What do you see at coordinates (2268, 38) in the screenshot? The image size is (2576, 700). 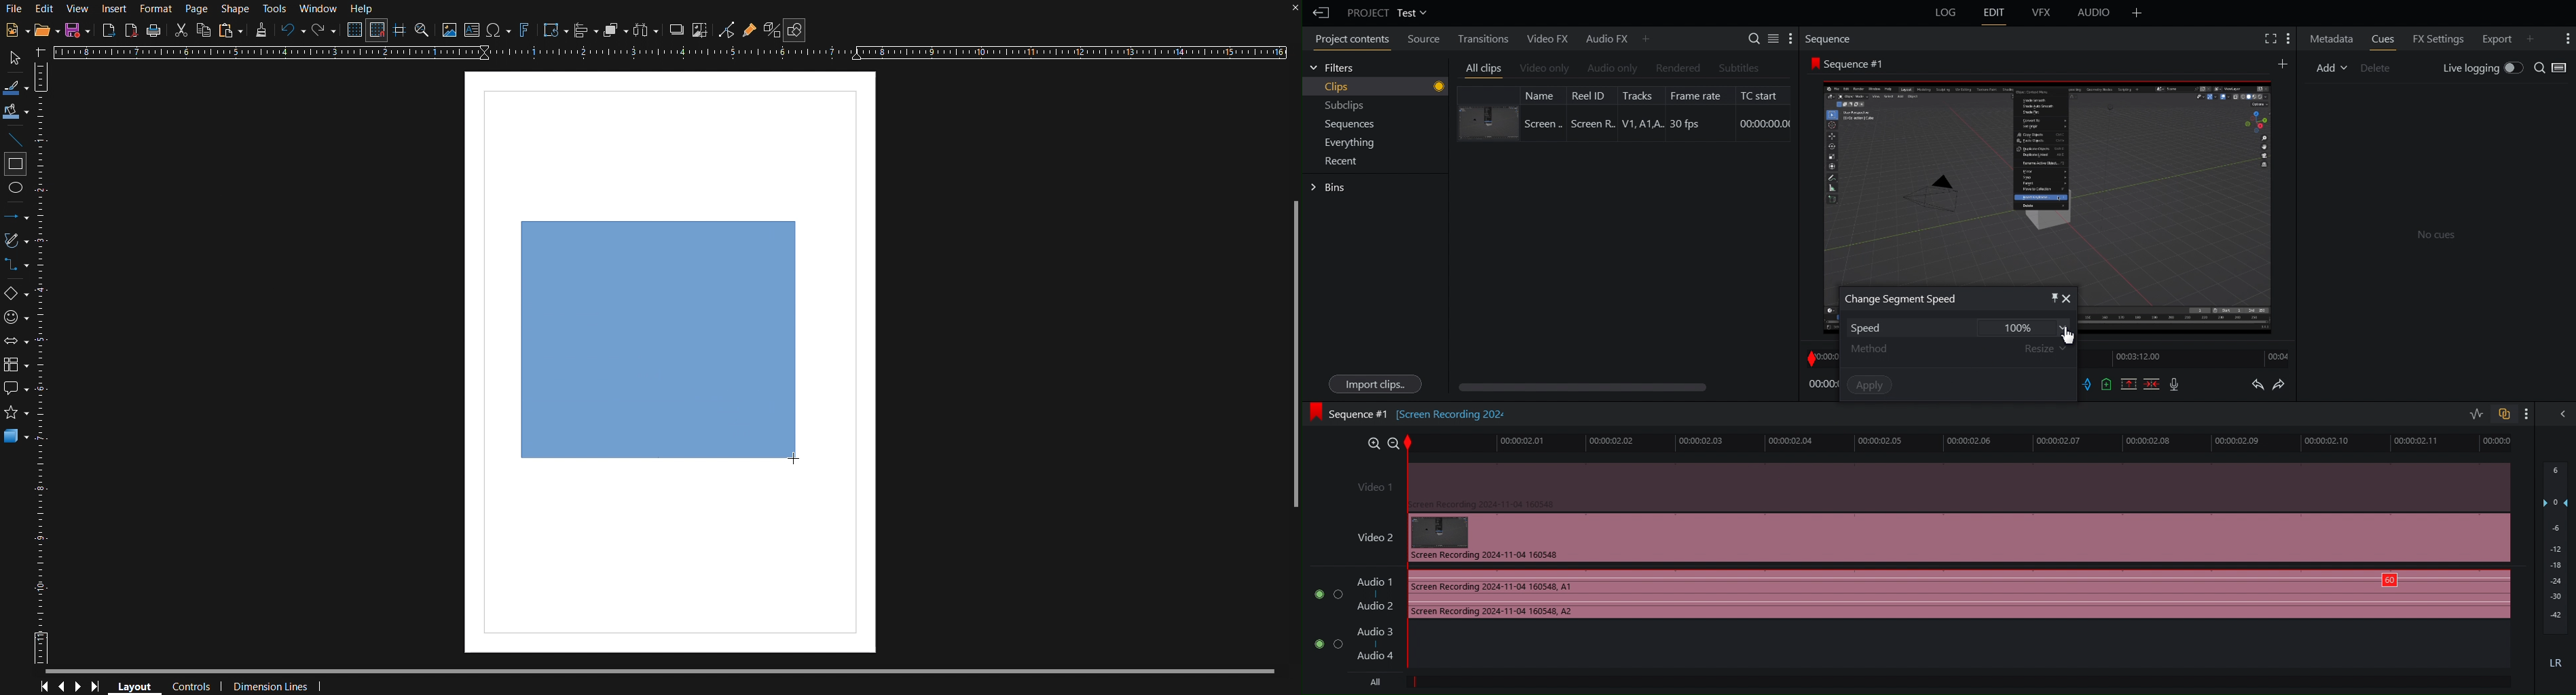 I see `Fullscreen` at bounding box center [2268, 38].